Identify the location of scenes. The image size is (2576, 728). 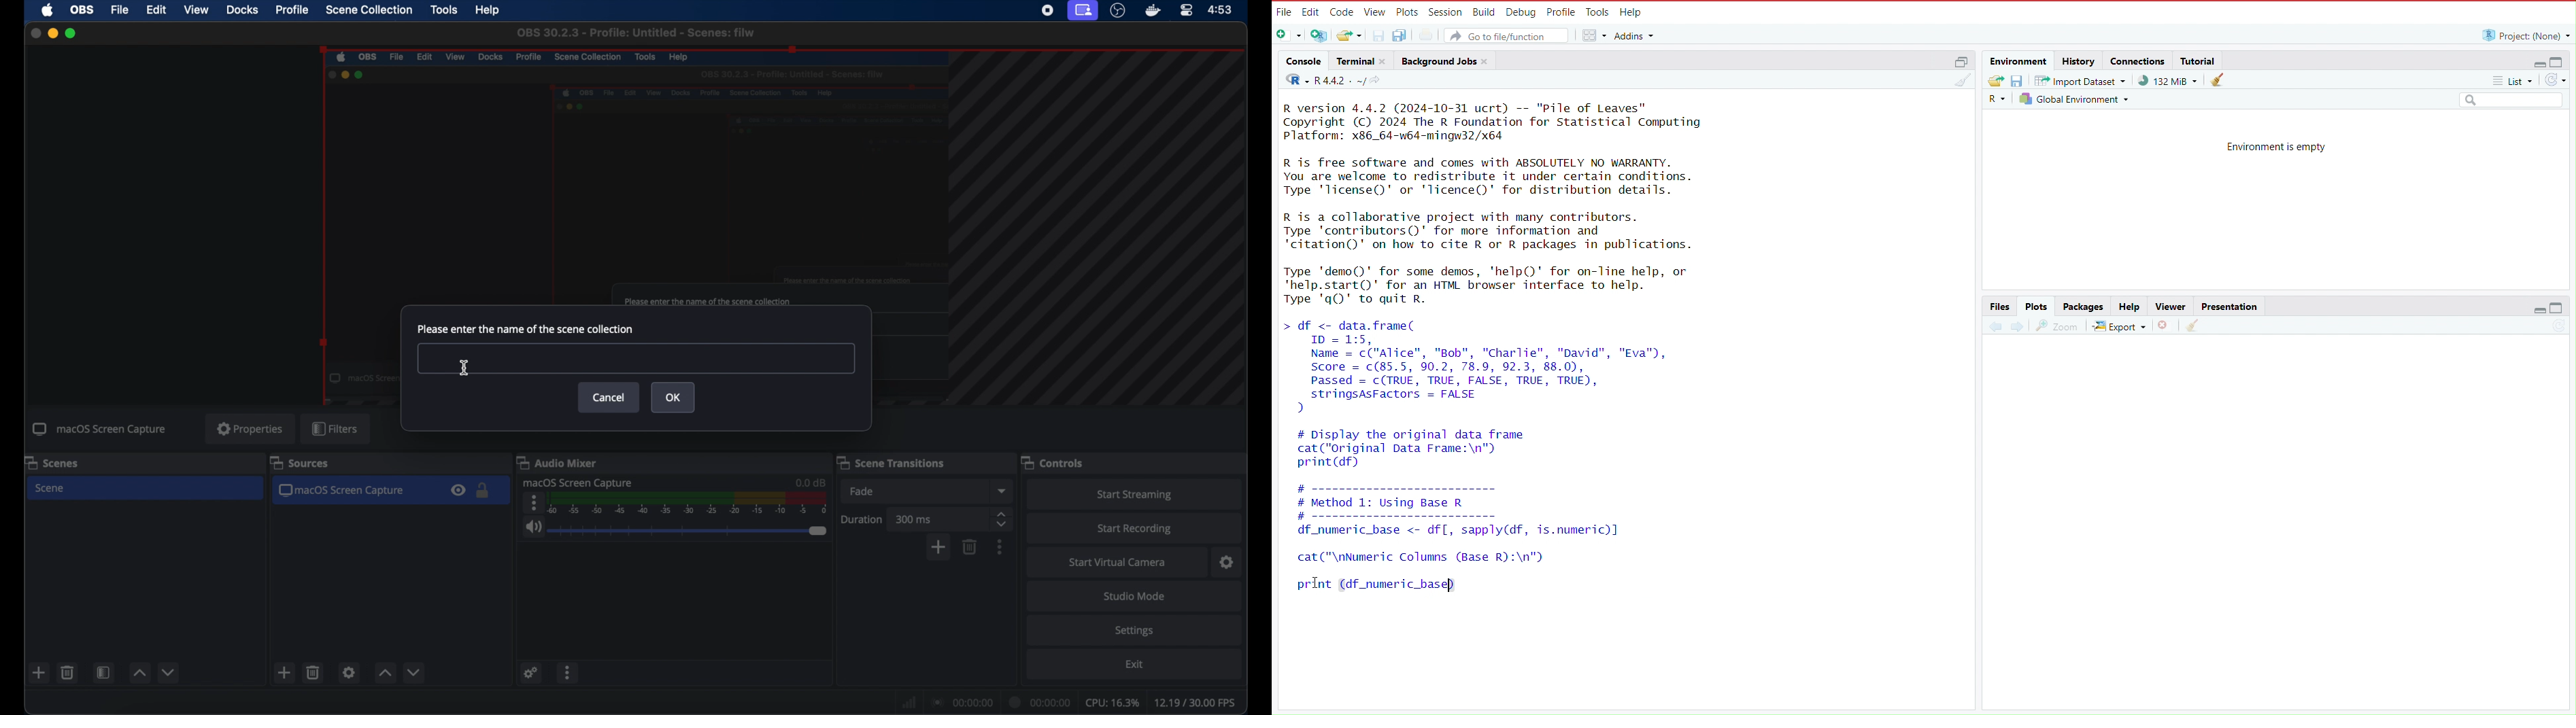
(54, 462).